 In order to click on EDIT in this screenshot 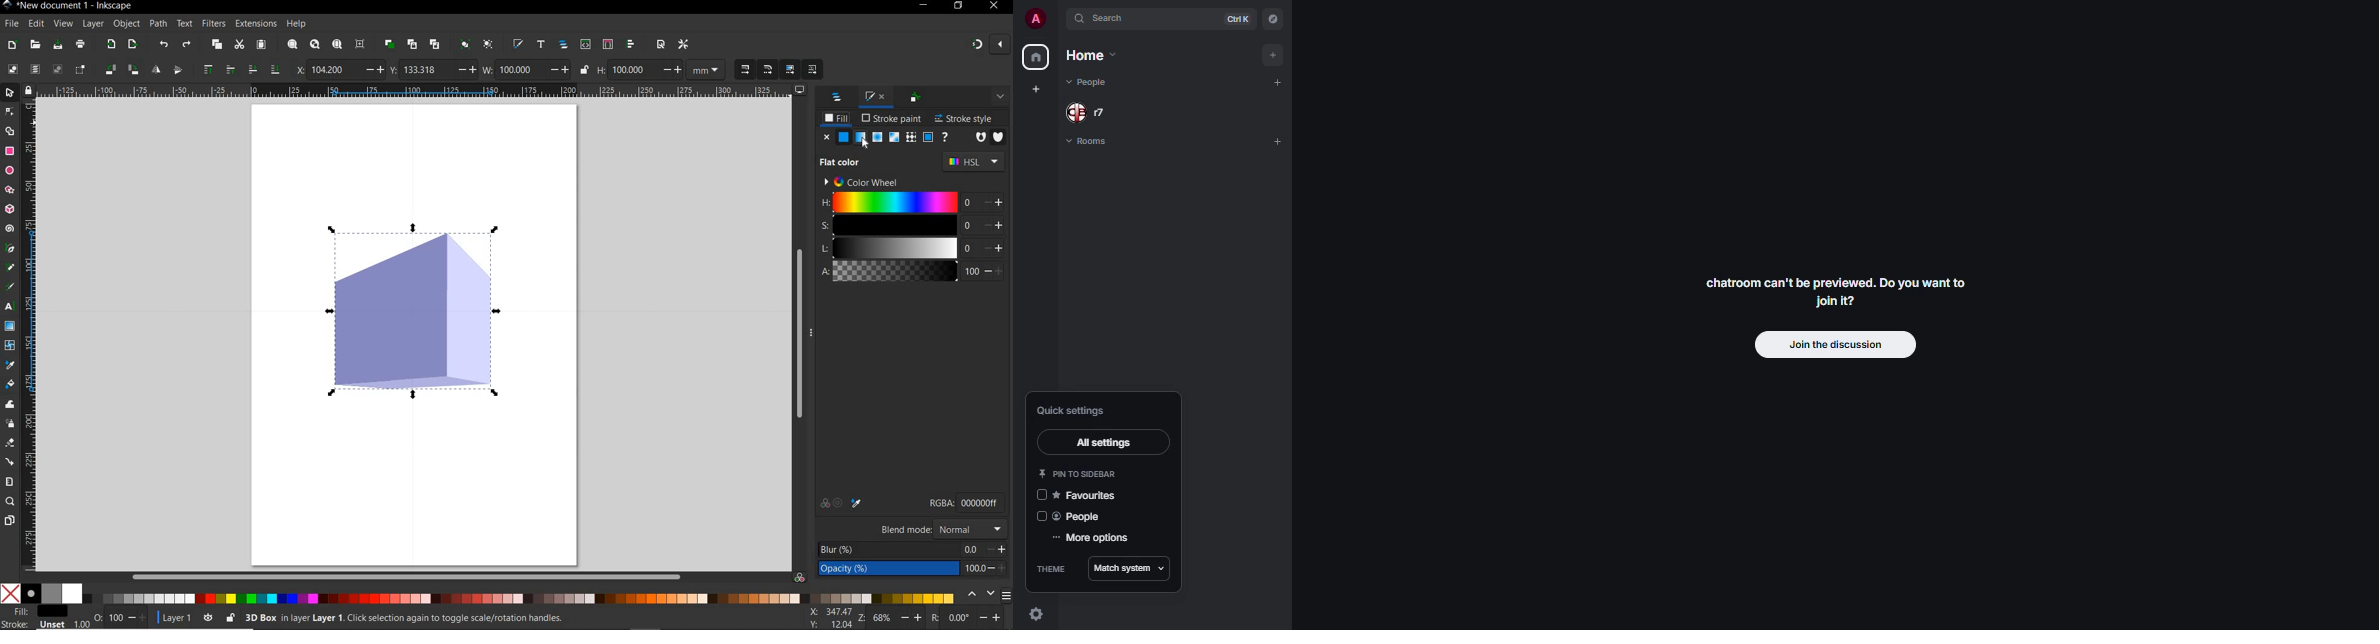, I will do `click(35, 22)`.